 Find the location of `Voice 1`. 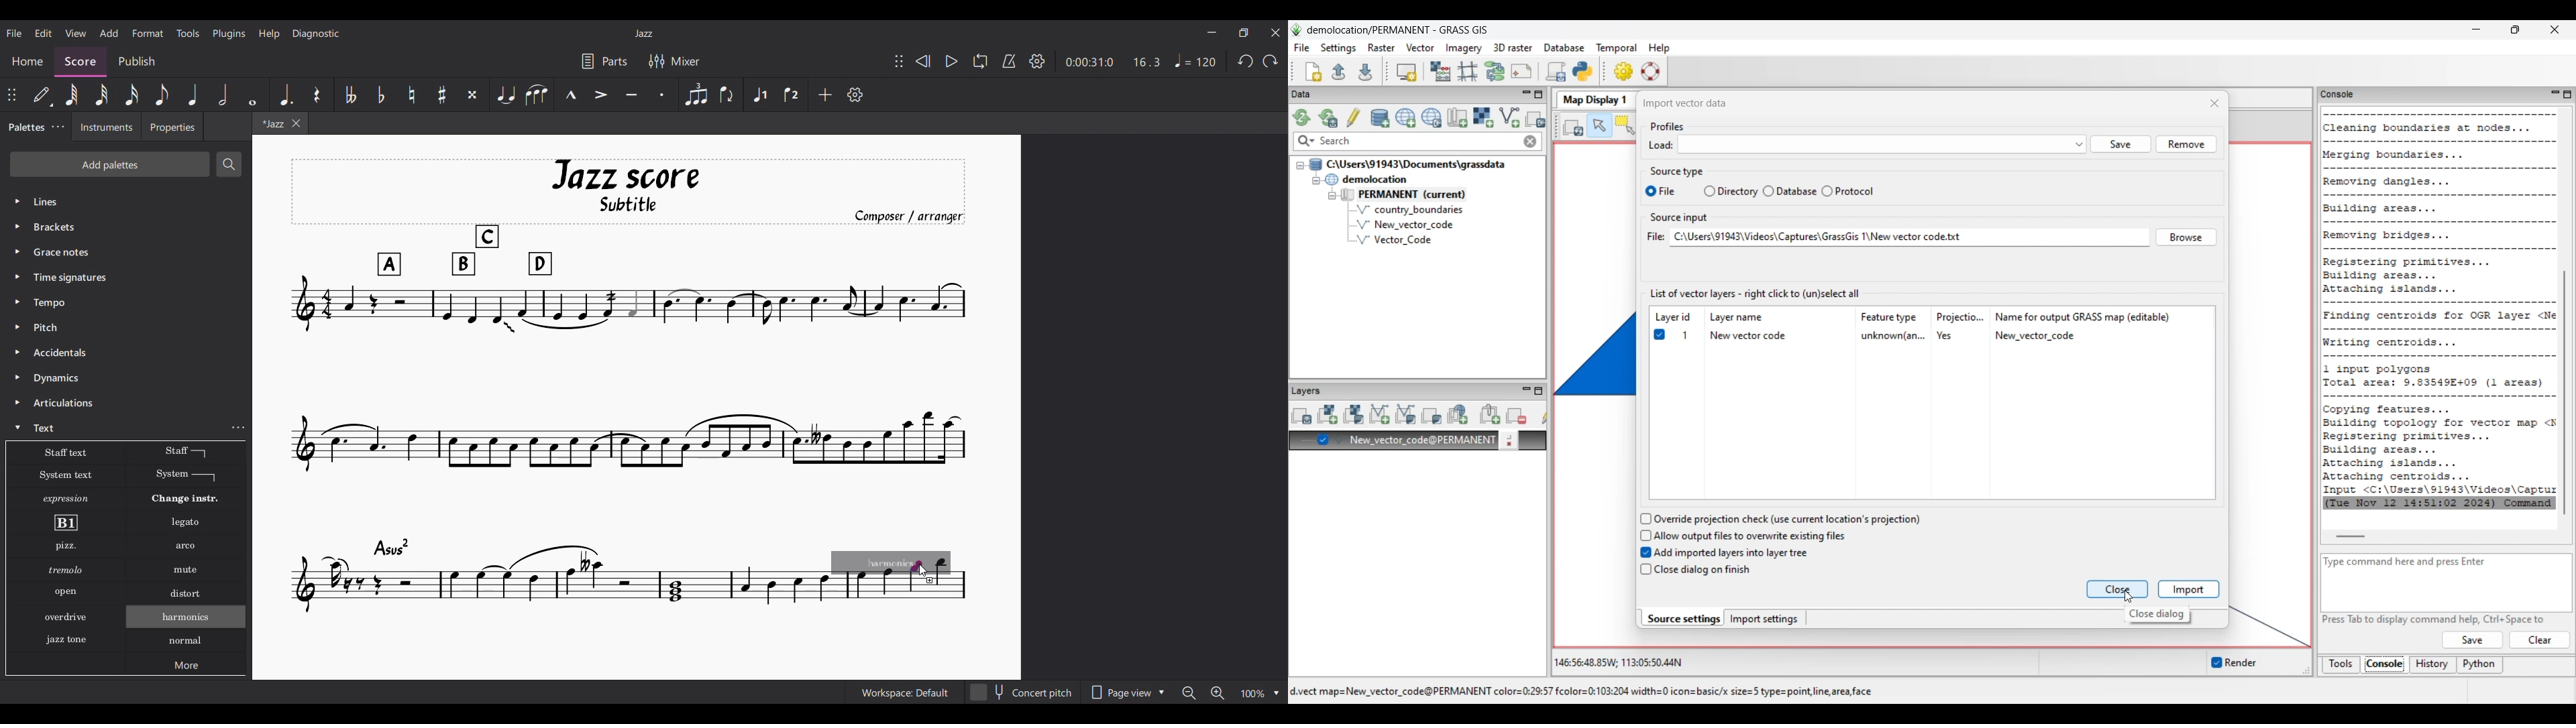

Voice 1 is located at coordinates (759, 95).